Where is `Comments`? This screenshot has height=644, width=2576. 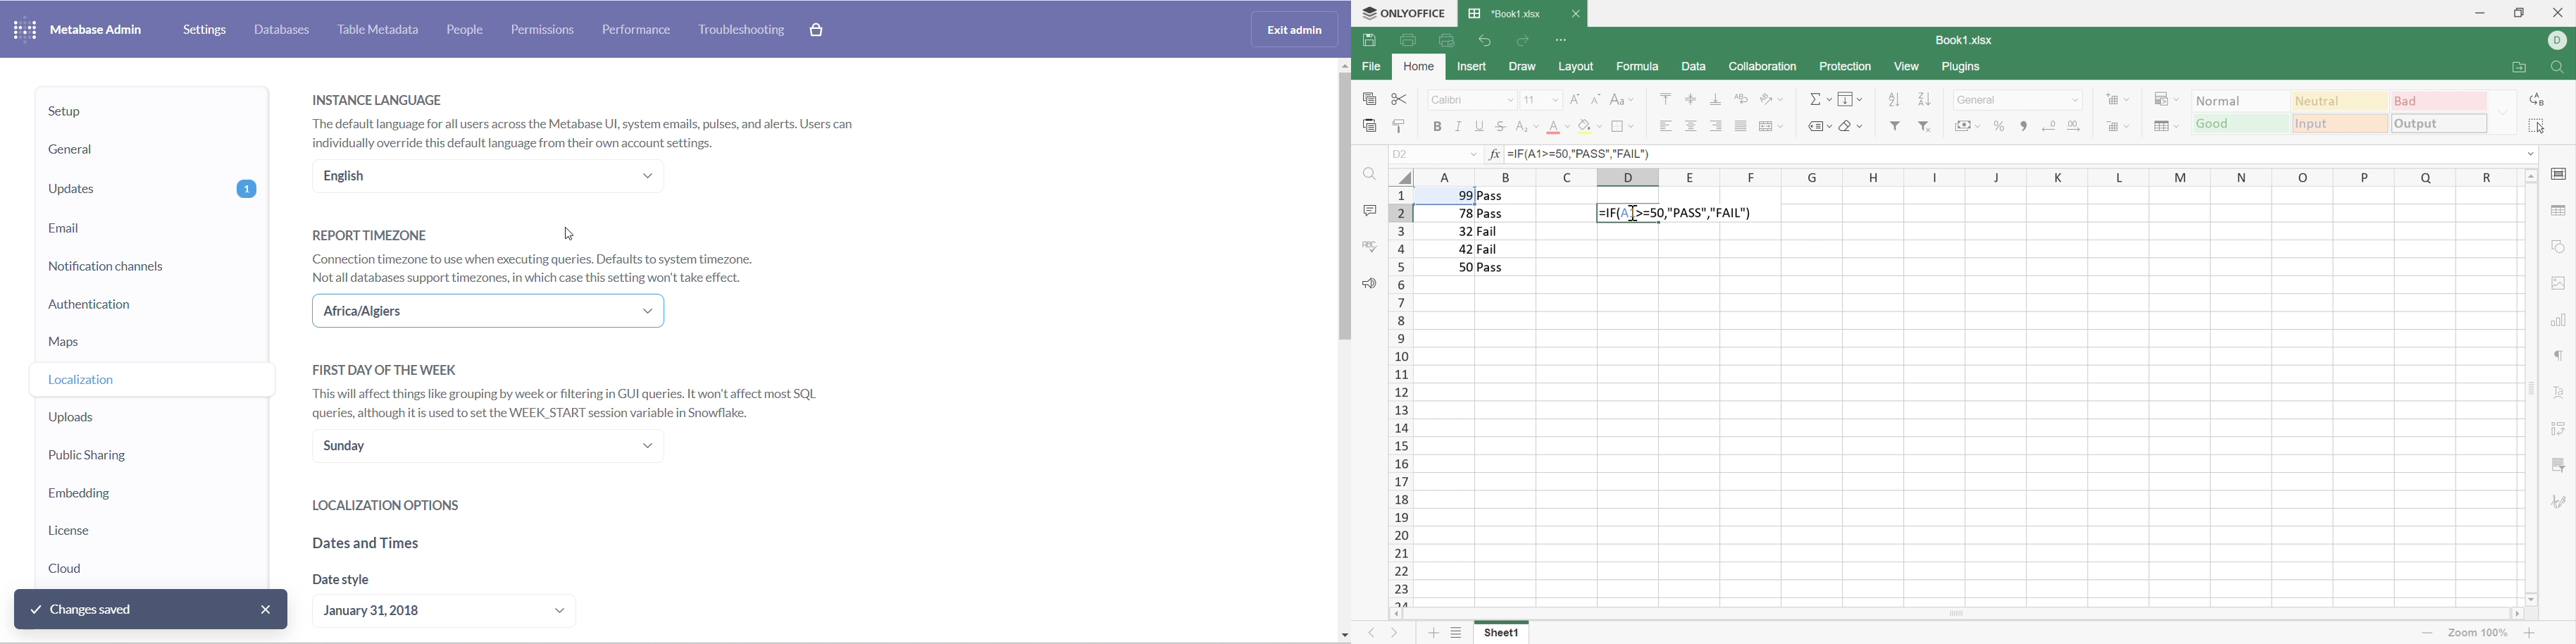 Comments is located at coordinates (1371, 212).